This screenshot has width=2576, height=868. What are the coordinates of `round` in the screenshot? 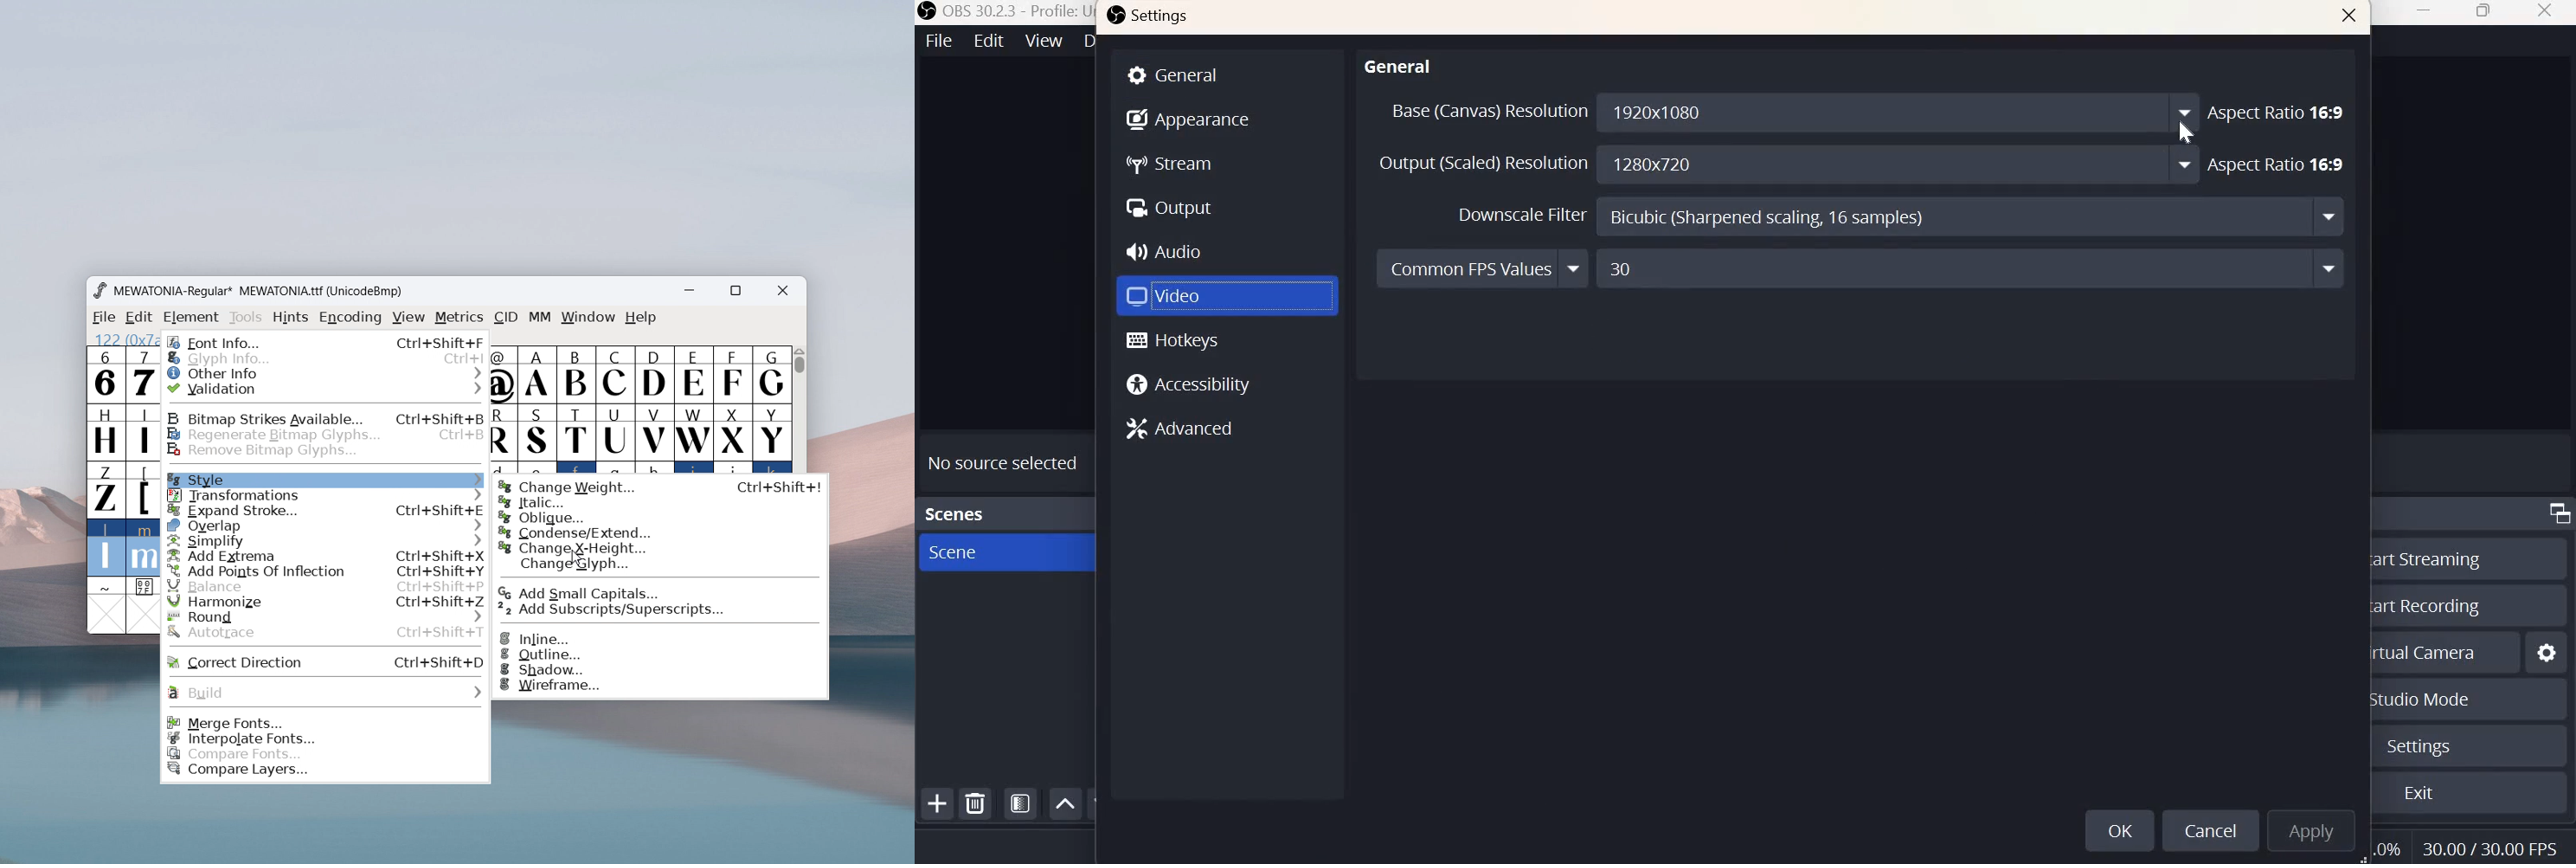 It's located at (326, 618).